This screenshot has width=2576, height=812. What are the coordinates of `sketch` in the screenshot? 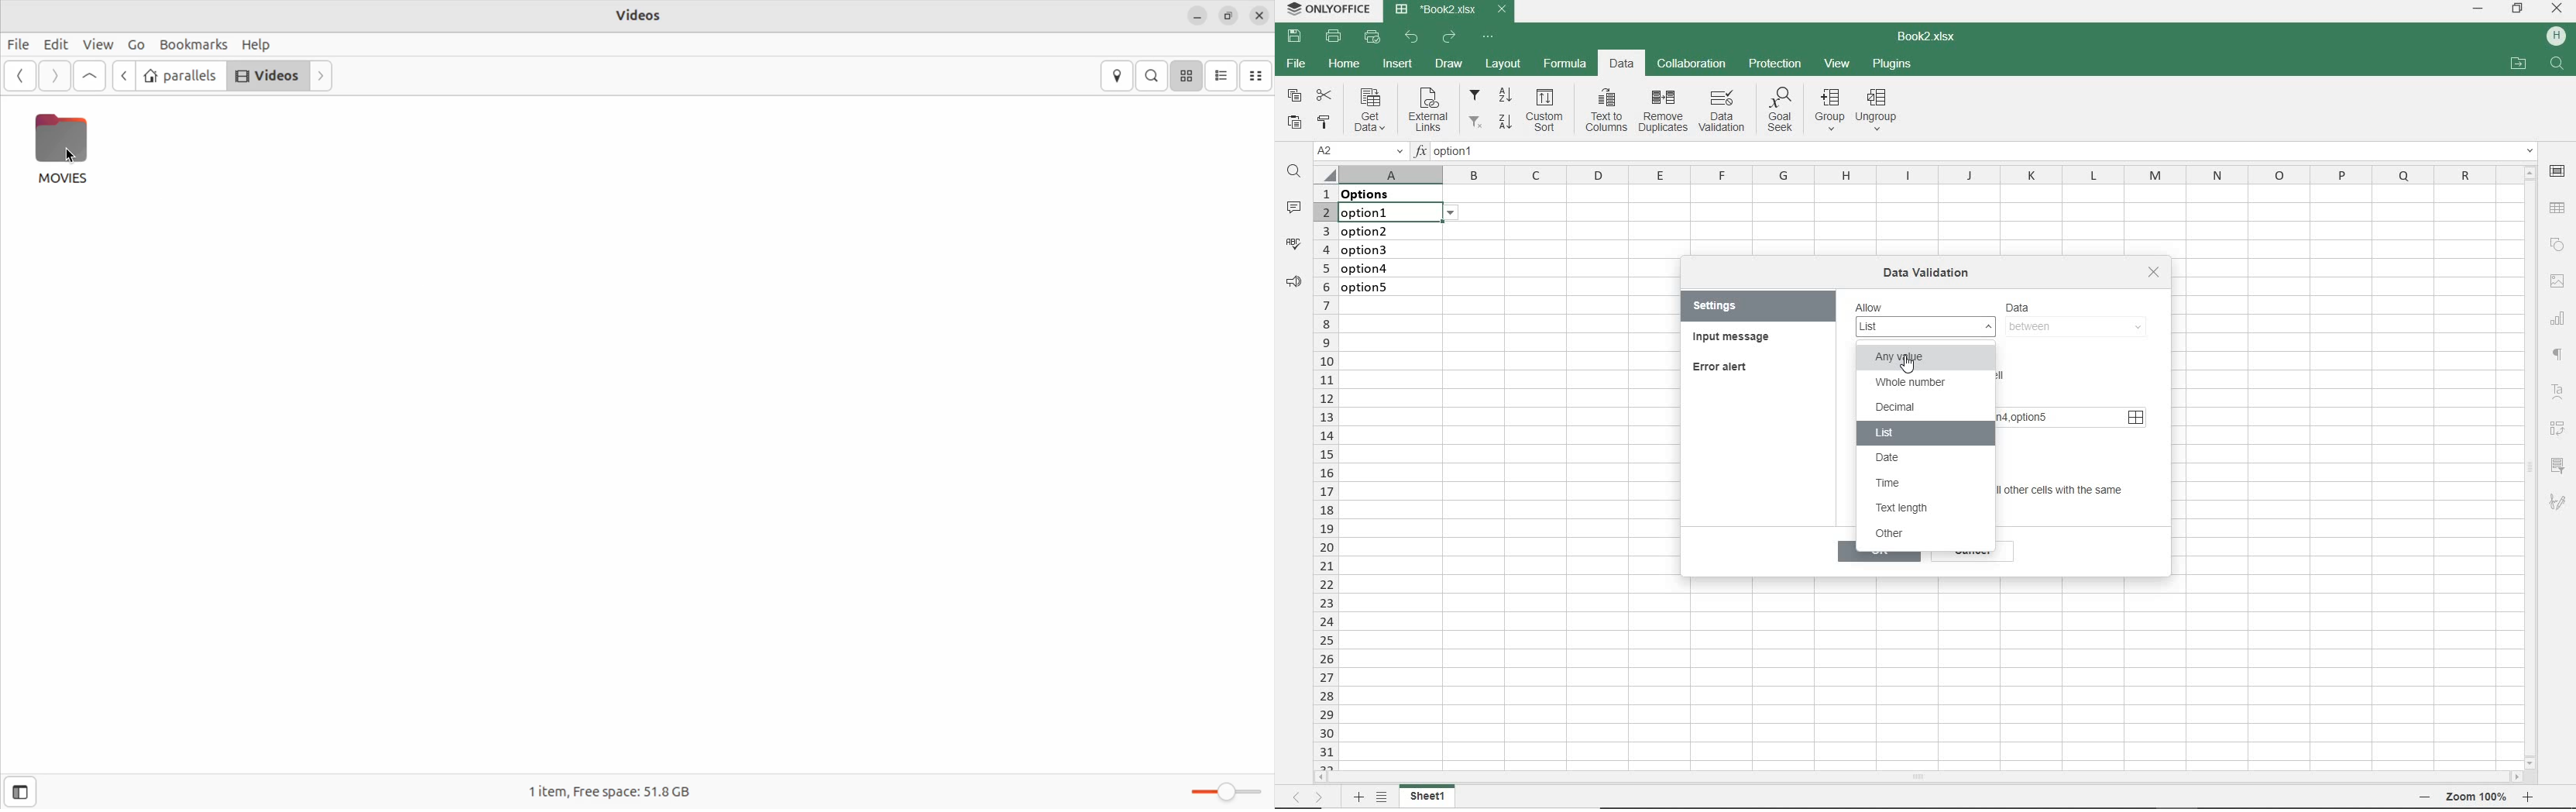 It's located at (2561, 504).